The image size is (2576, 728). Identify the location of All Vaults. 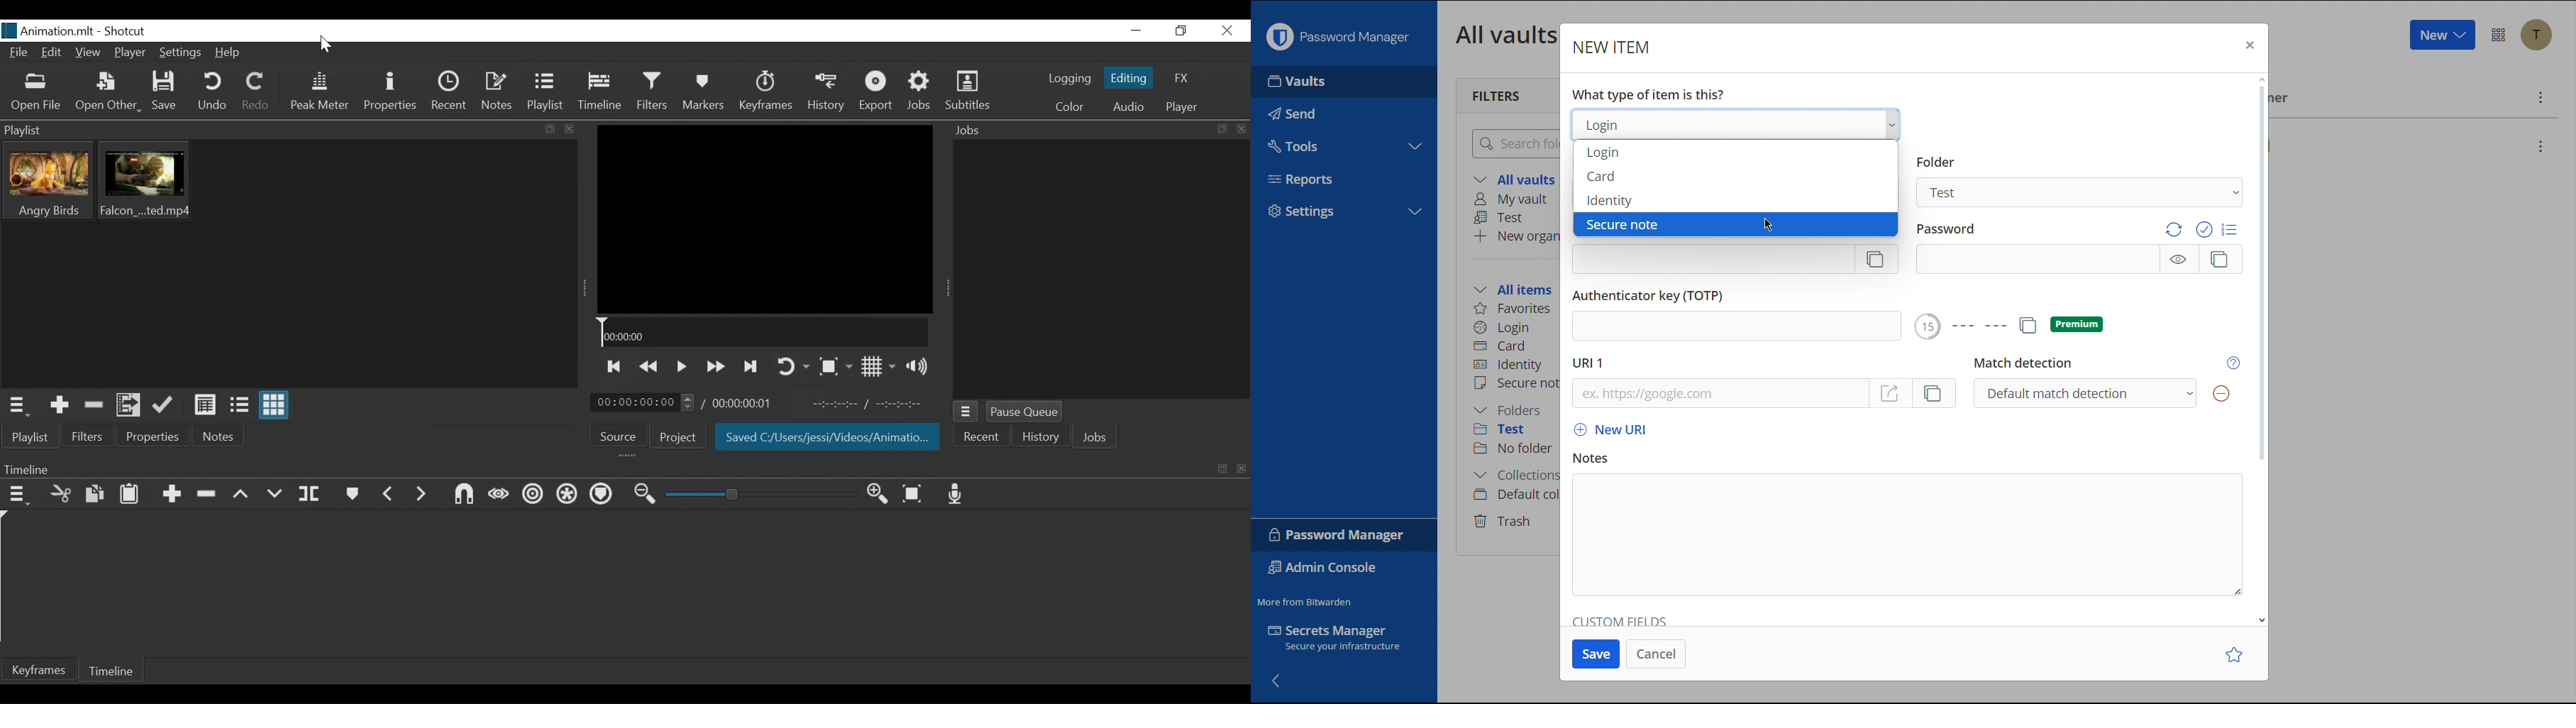
(1503, 34).